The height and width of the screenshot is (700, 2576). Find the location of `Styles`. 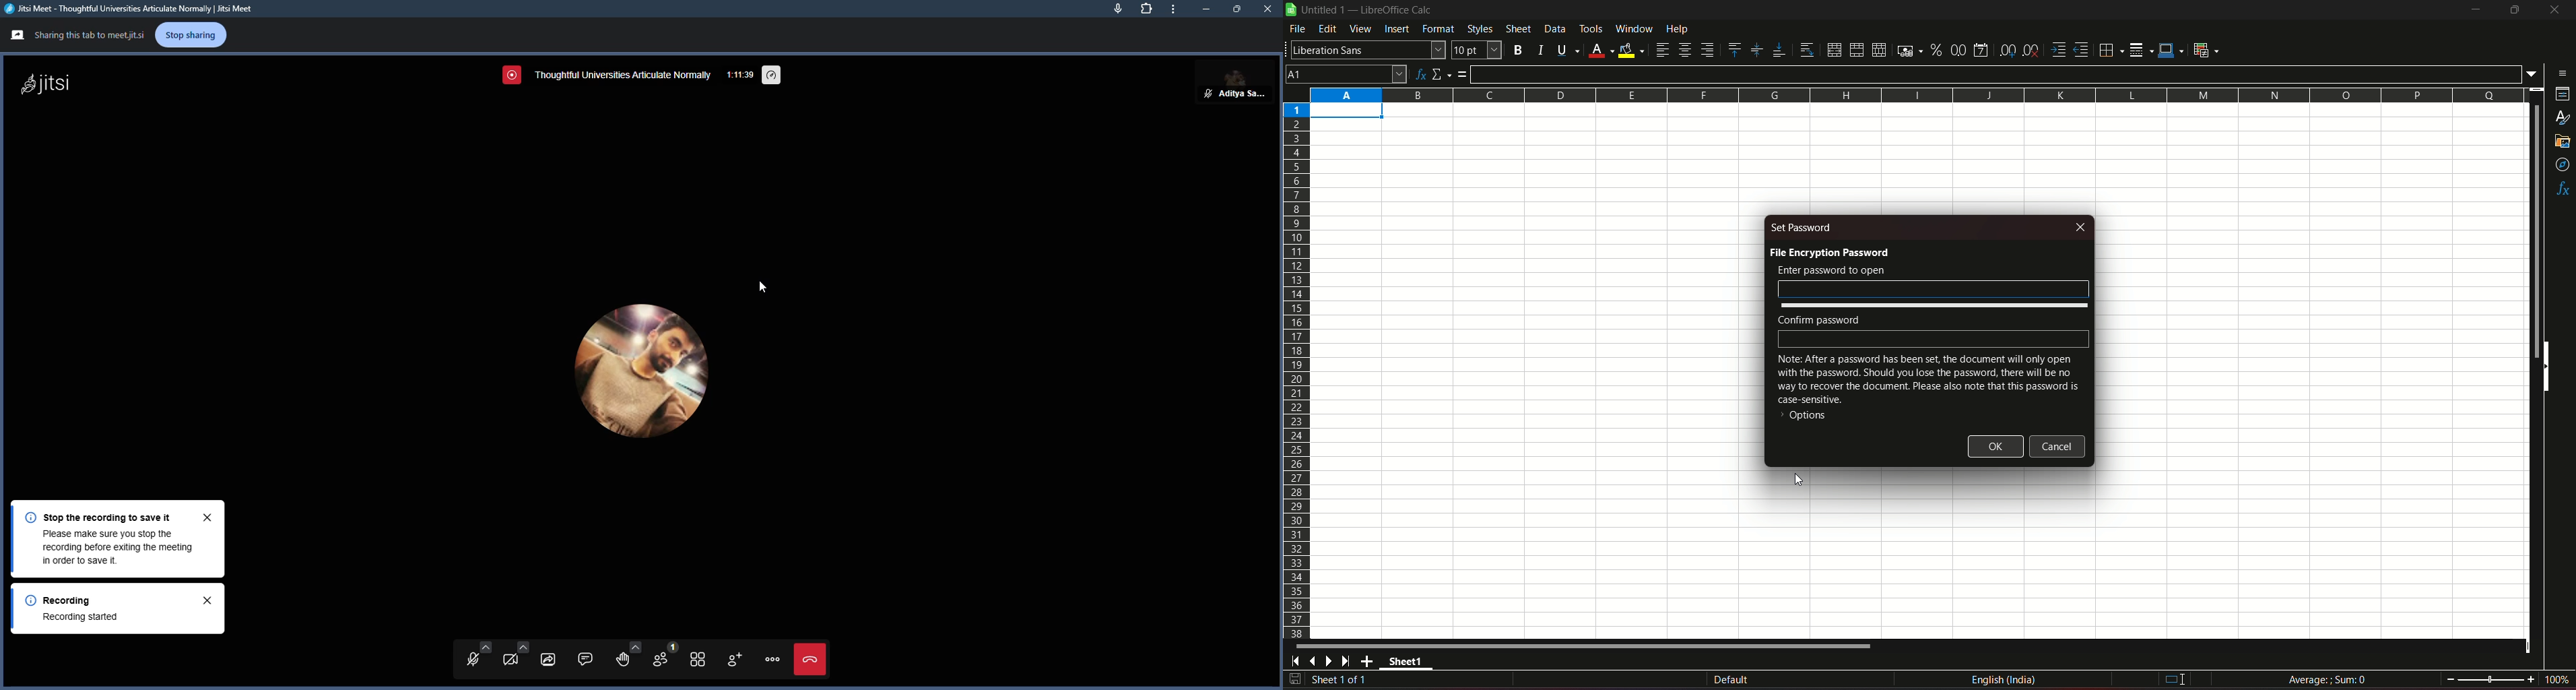

Styles is located at coordinates (1478, 29).